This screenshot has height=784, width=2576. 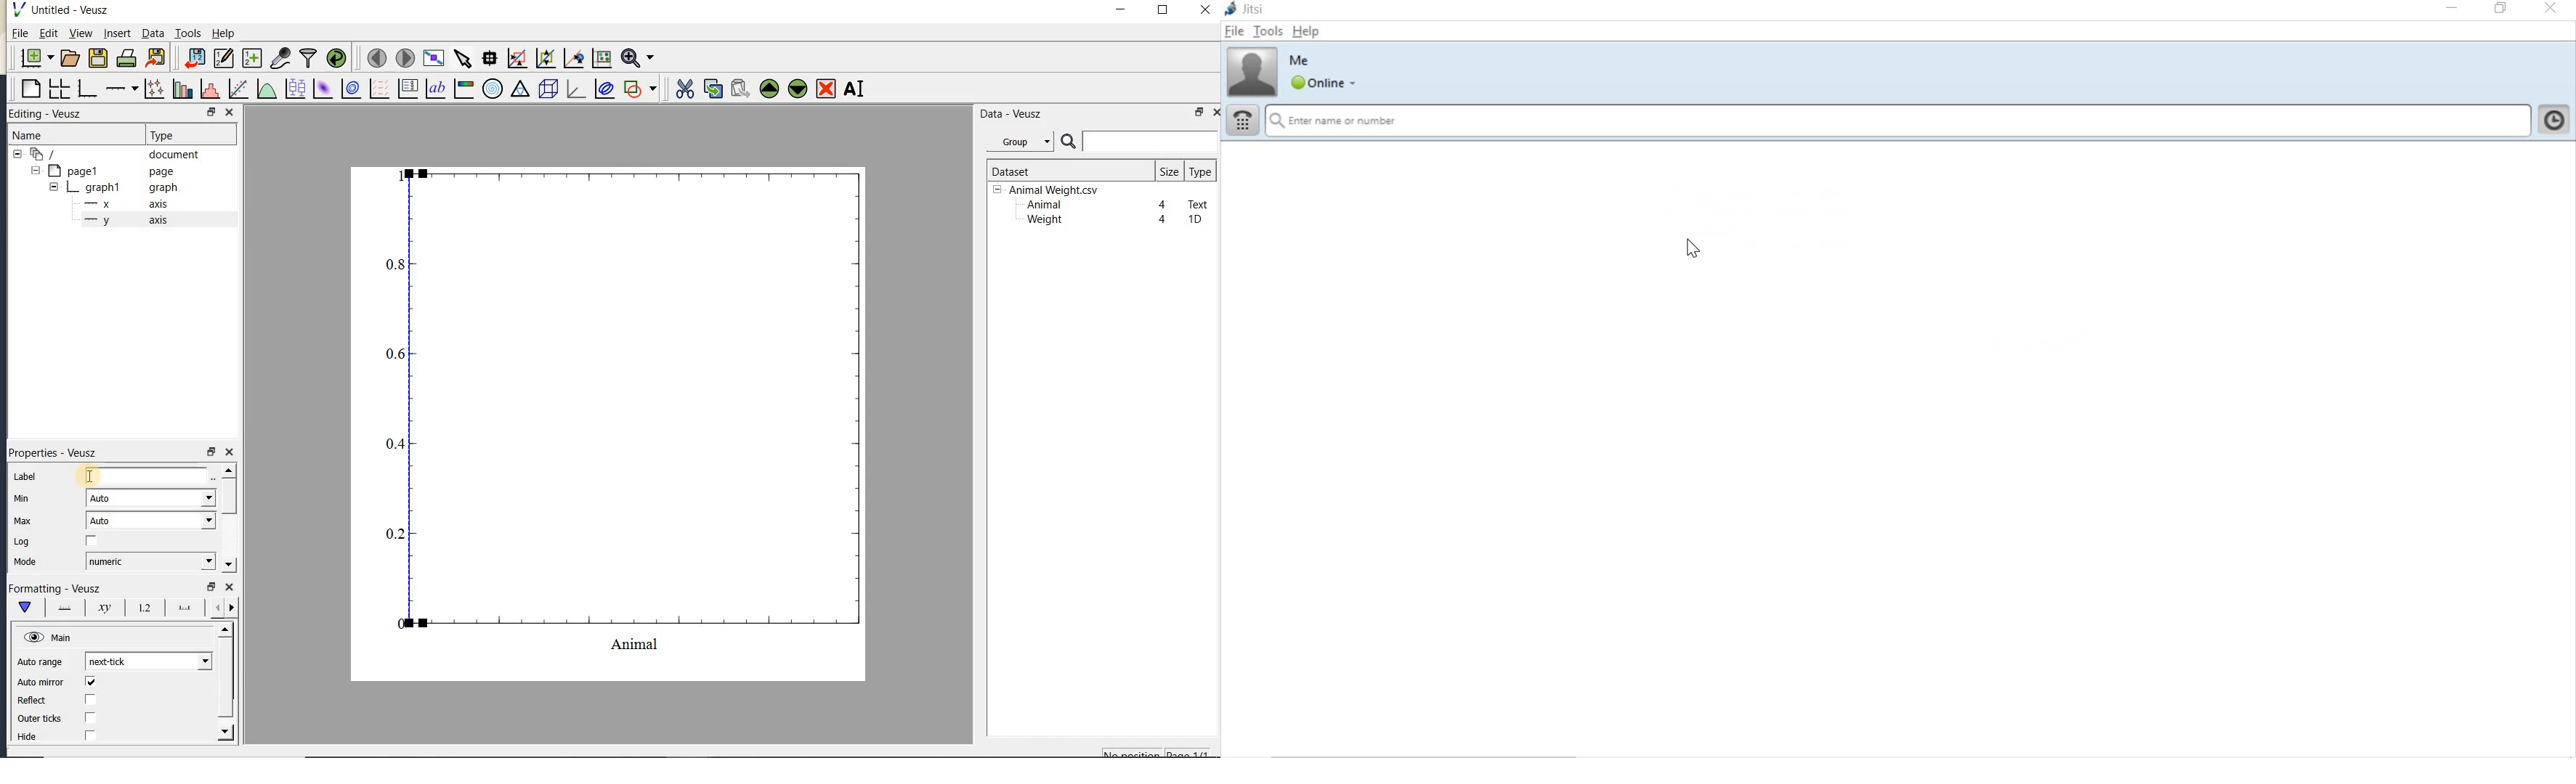 I want to click on major ticks, so click(x=182, y=607).